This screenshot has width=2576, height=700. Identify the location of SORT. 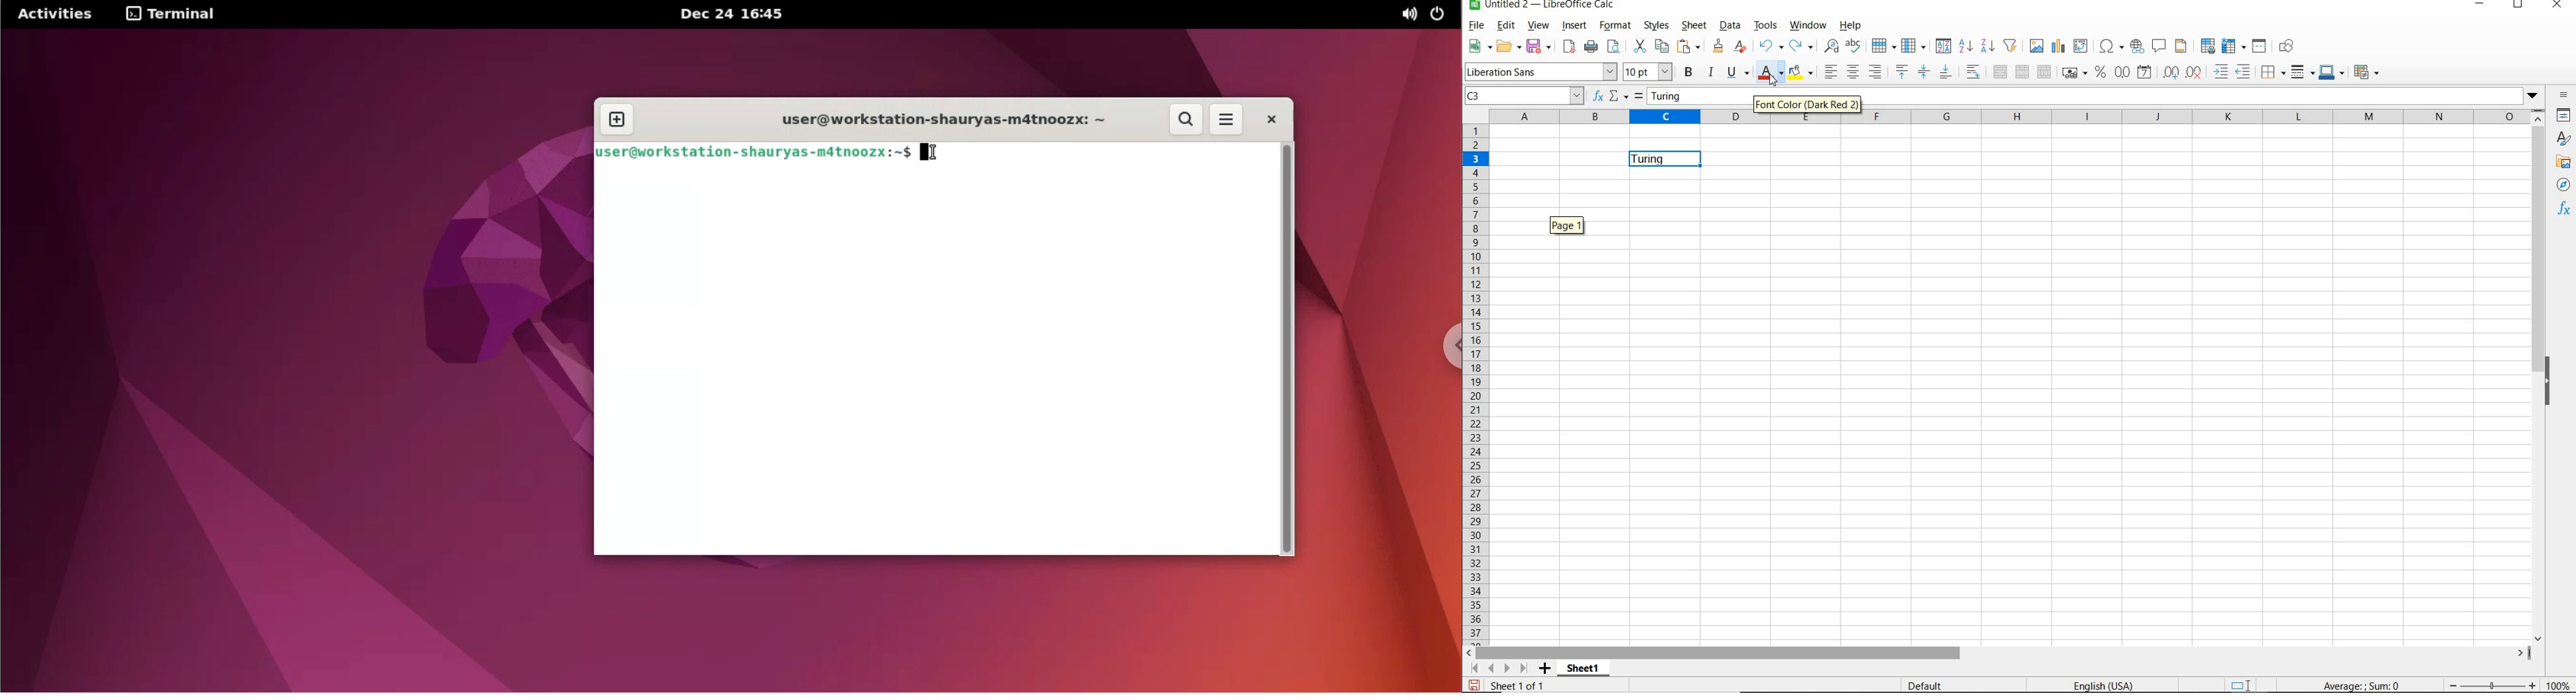
(1942, 46).